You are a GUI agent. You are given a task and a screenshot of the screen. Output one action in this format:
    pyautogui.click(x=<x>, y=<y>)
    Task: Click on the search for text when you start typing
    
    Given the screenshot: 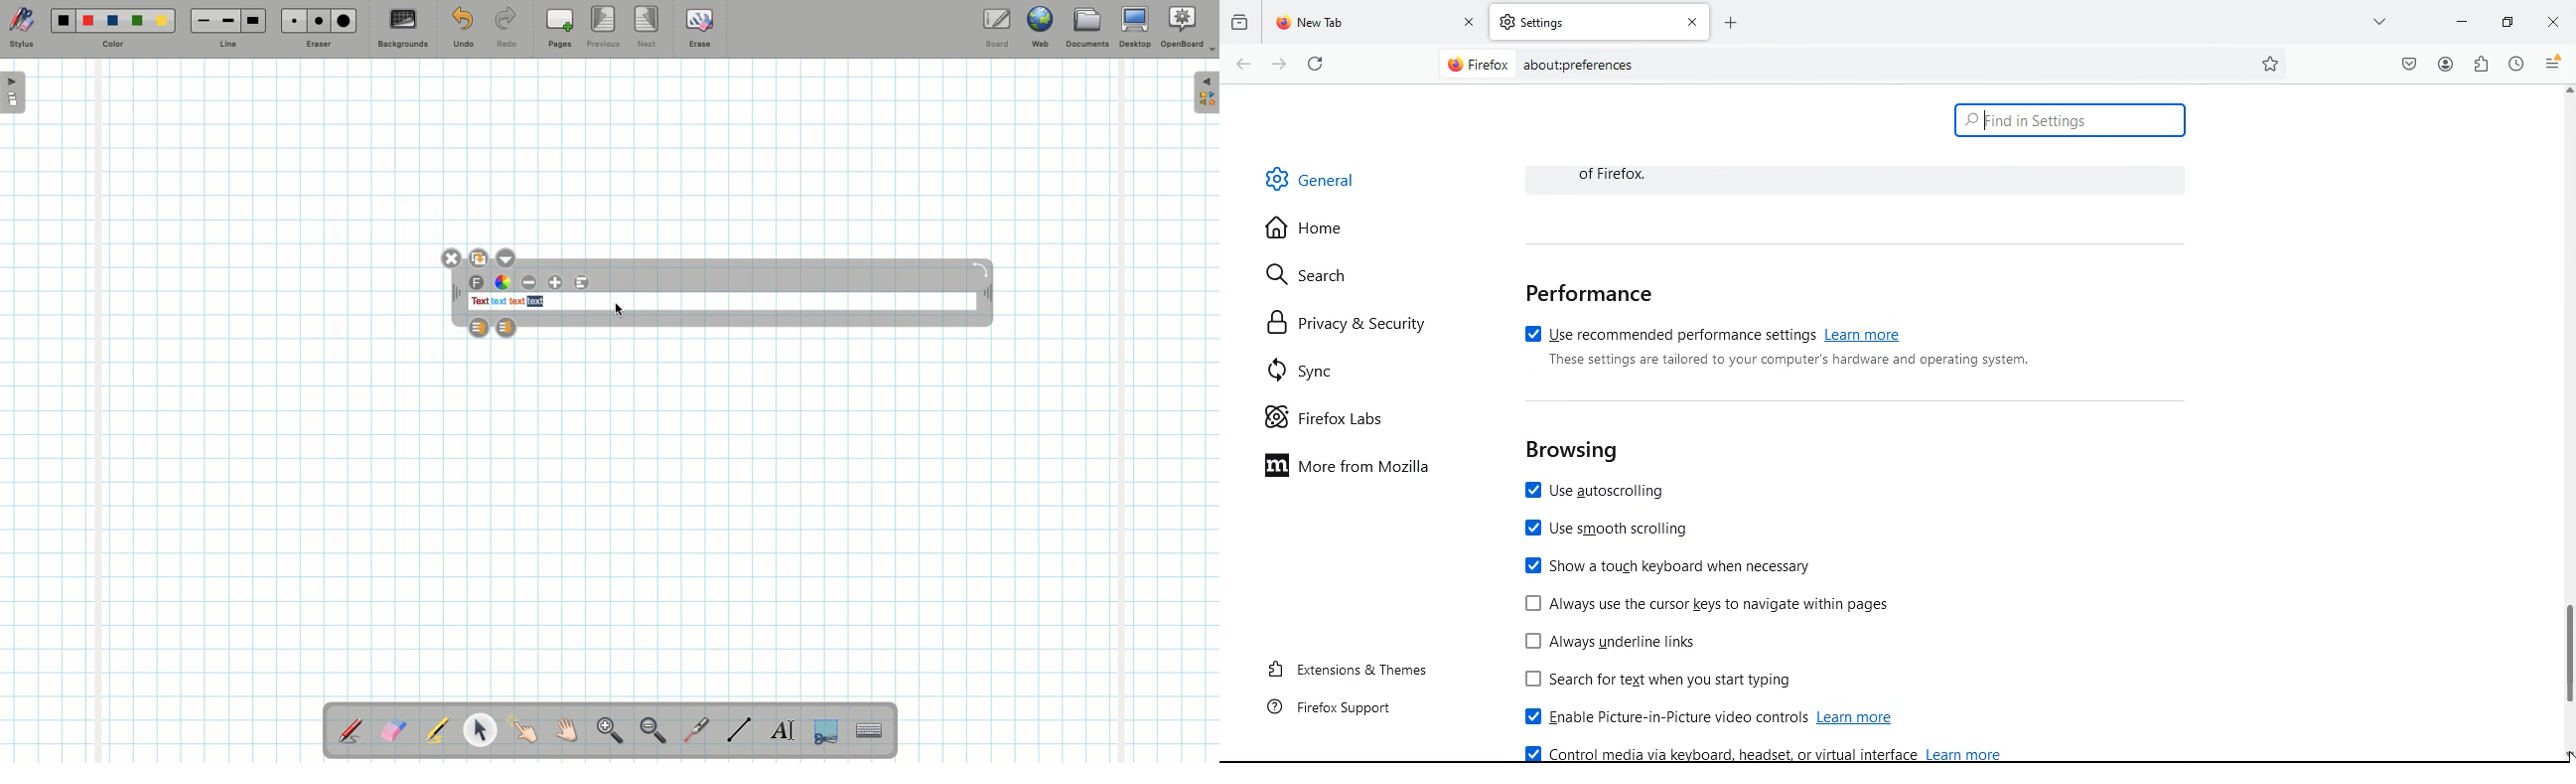 What is the action you would take?
    pyautogui.click(x=1669, y=681)
    